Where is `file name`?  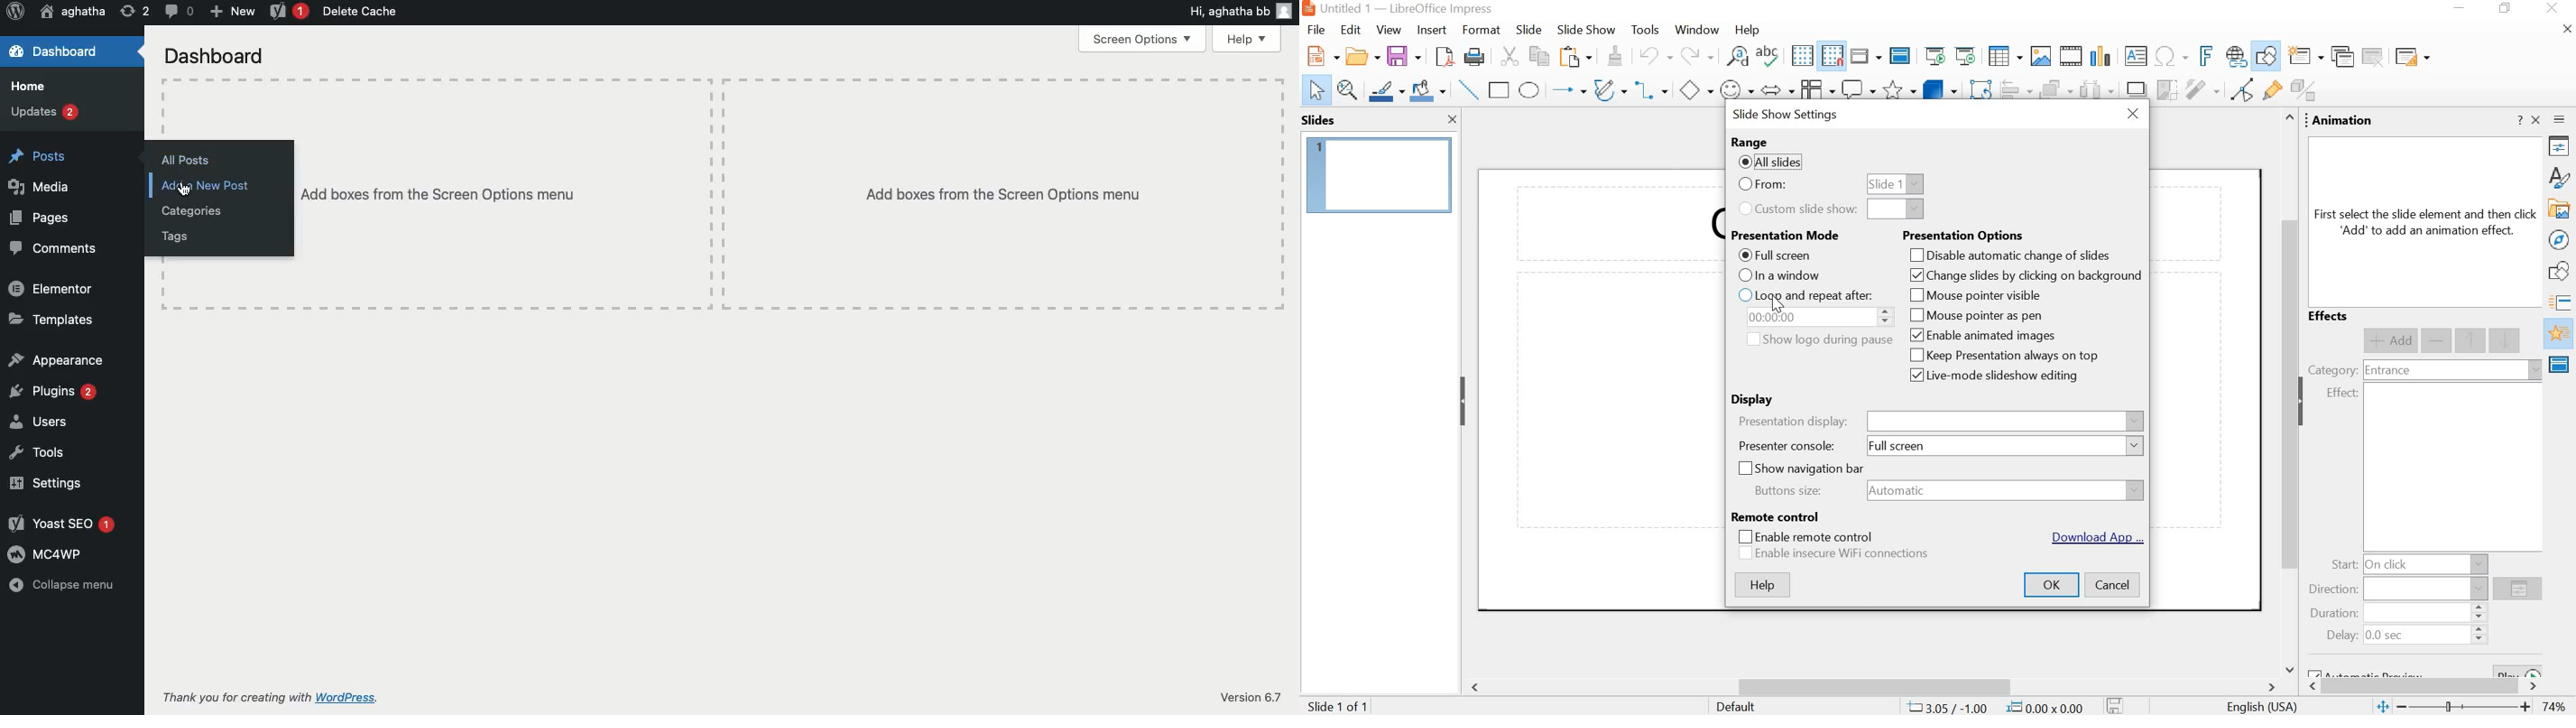
file name is located at coordinates (1346, 8).